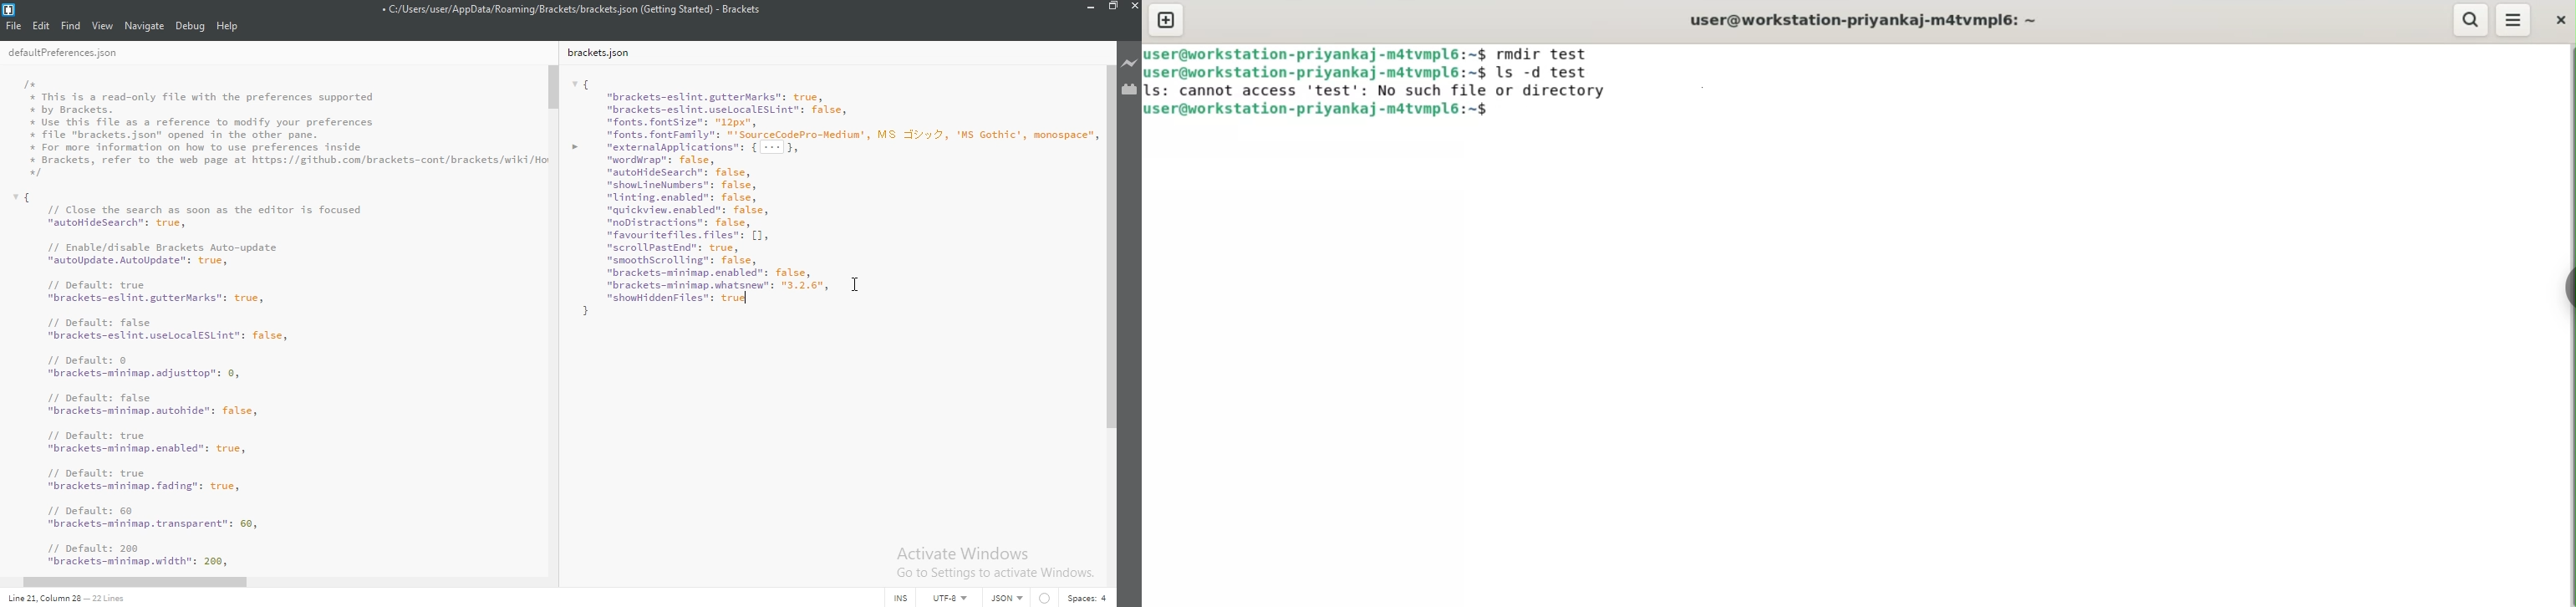 The image size is (2576, 616). Describe the element at coordinates (554, 87) in the screenshot. I see `scroll bar` at that location.